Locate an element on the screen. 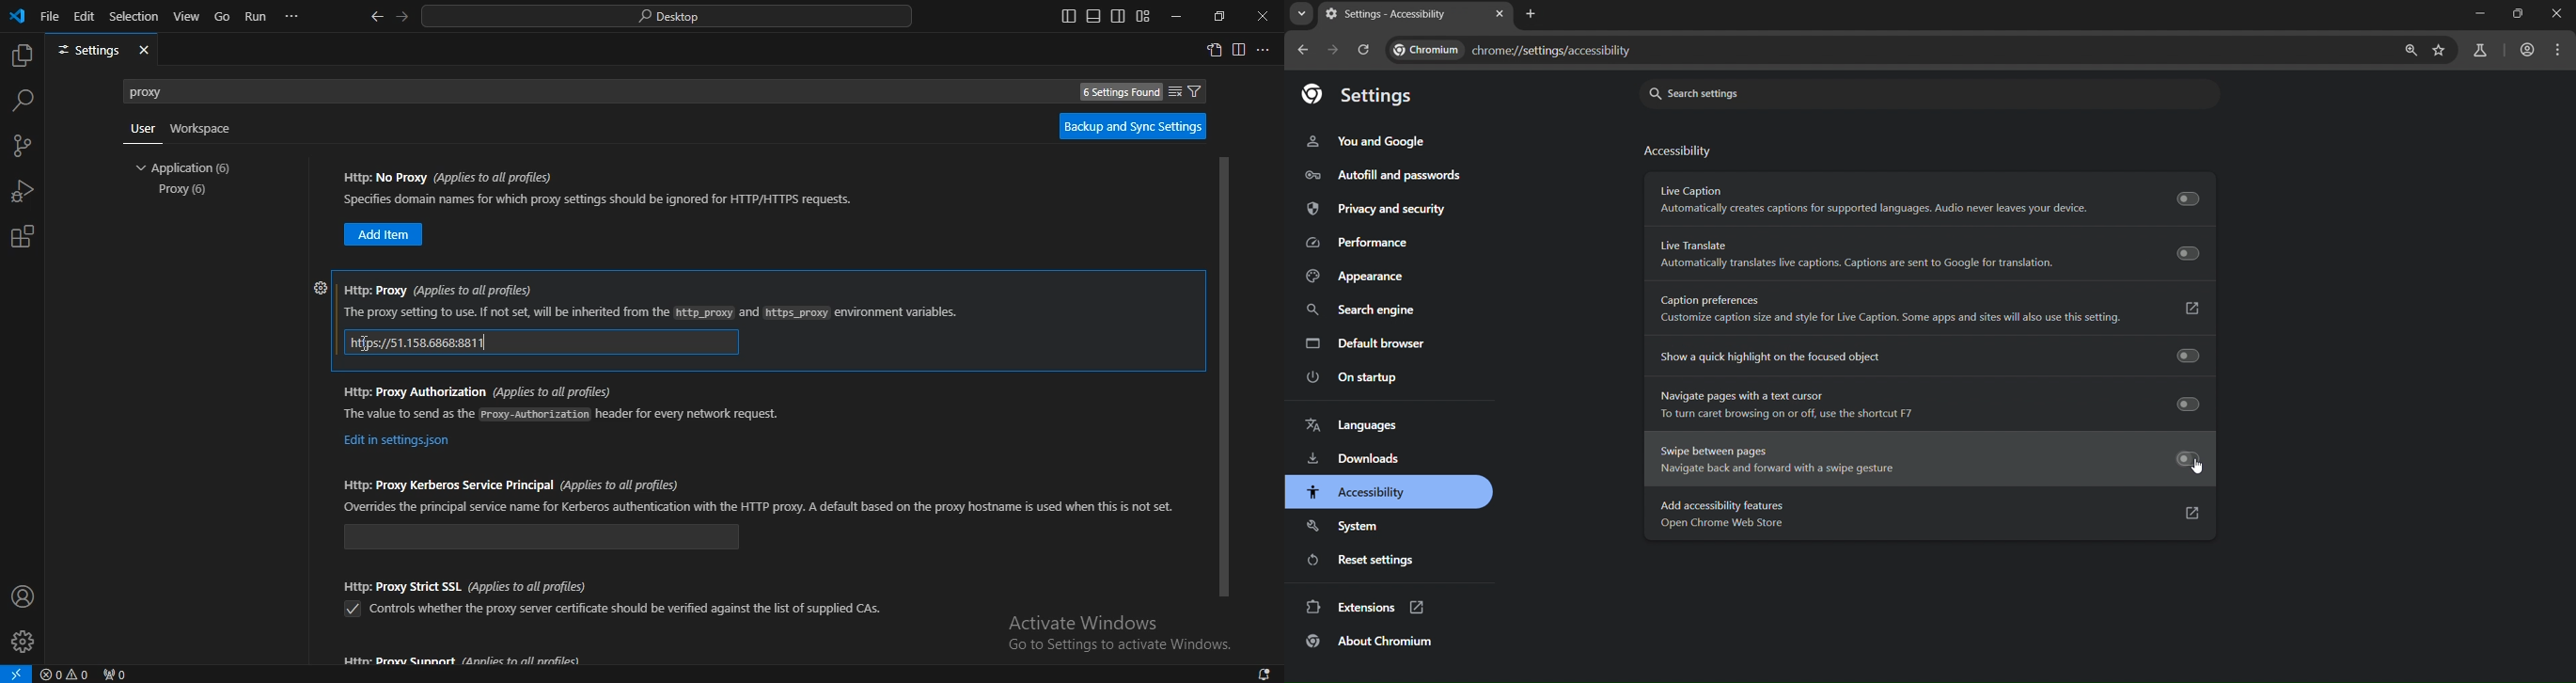  toggle panel is located at coordinates (1092, 15).